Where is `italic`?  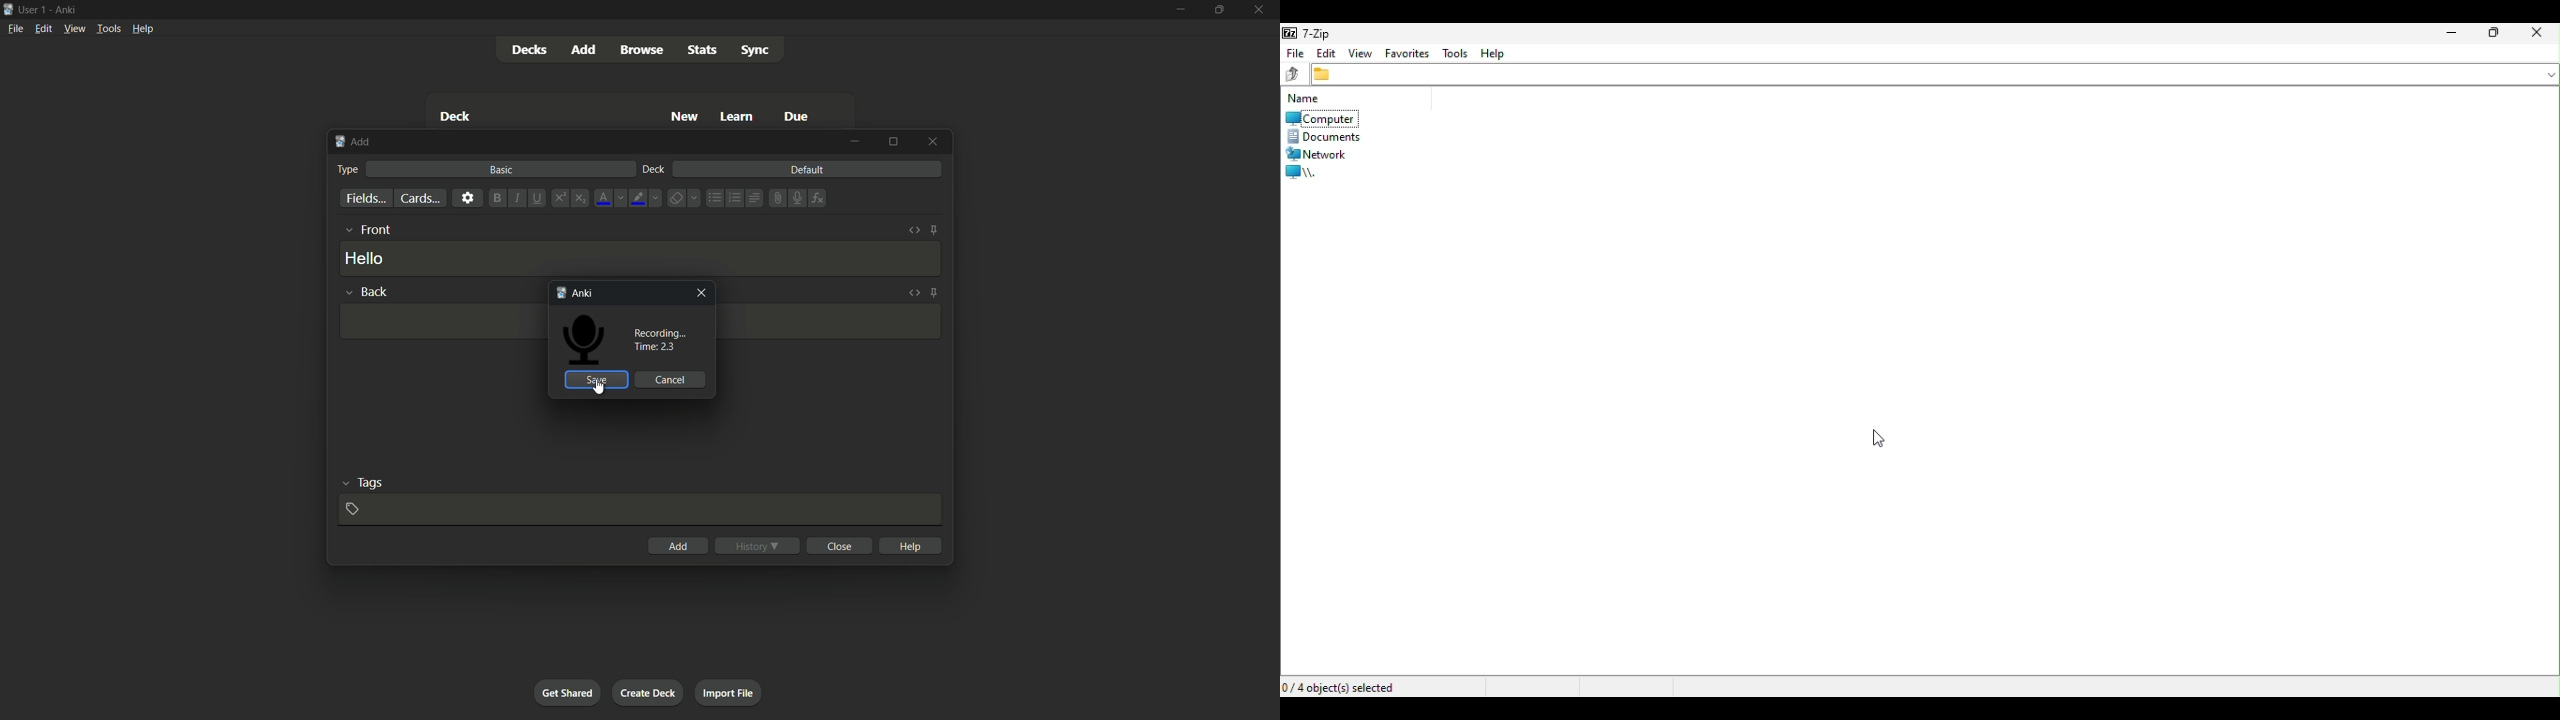
italic is located at coordinates (517, 198).